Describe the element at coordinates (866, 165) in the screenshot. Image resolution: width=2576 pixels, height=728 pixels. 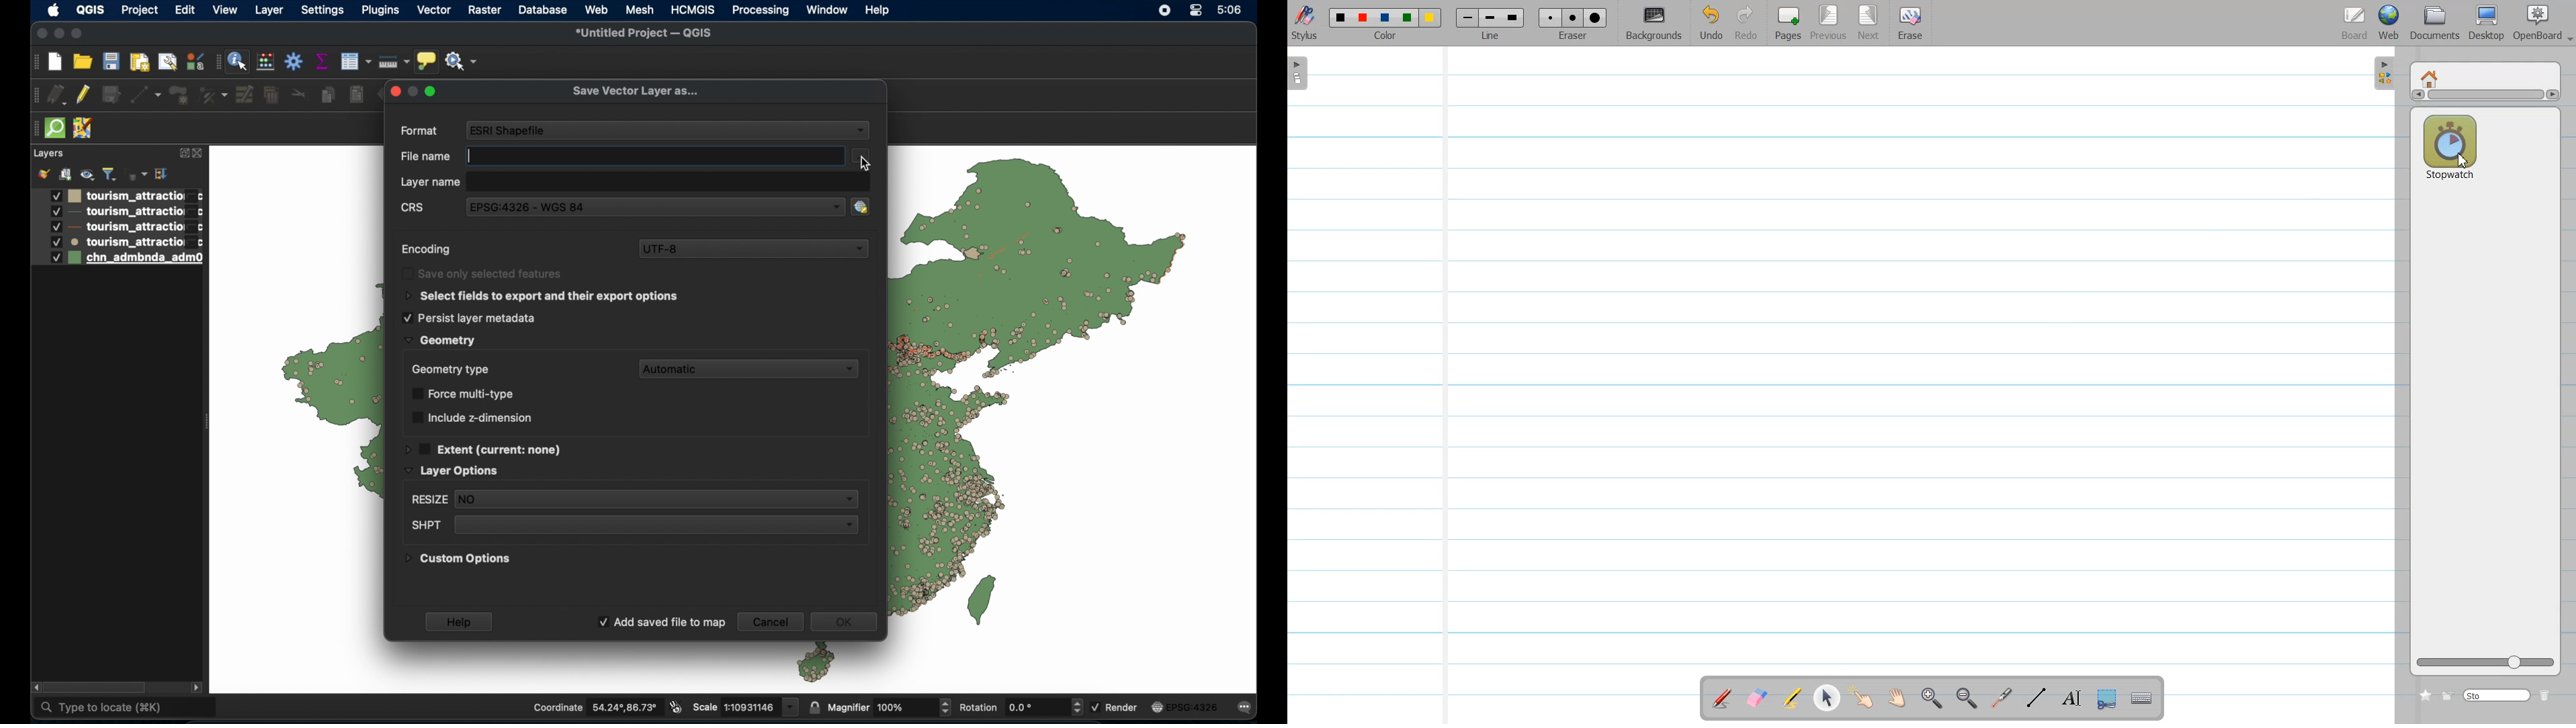
I see `cursor` at that location.